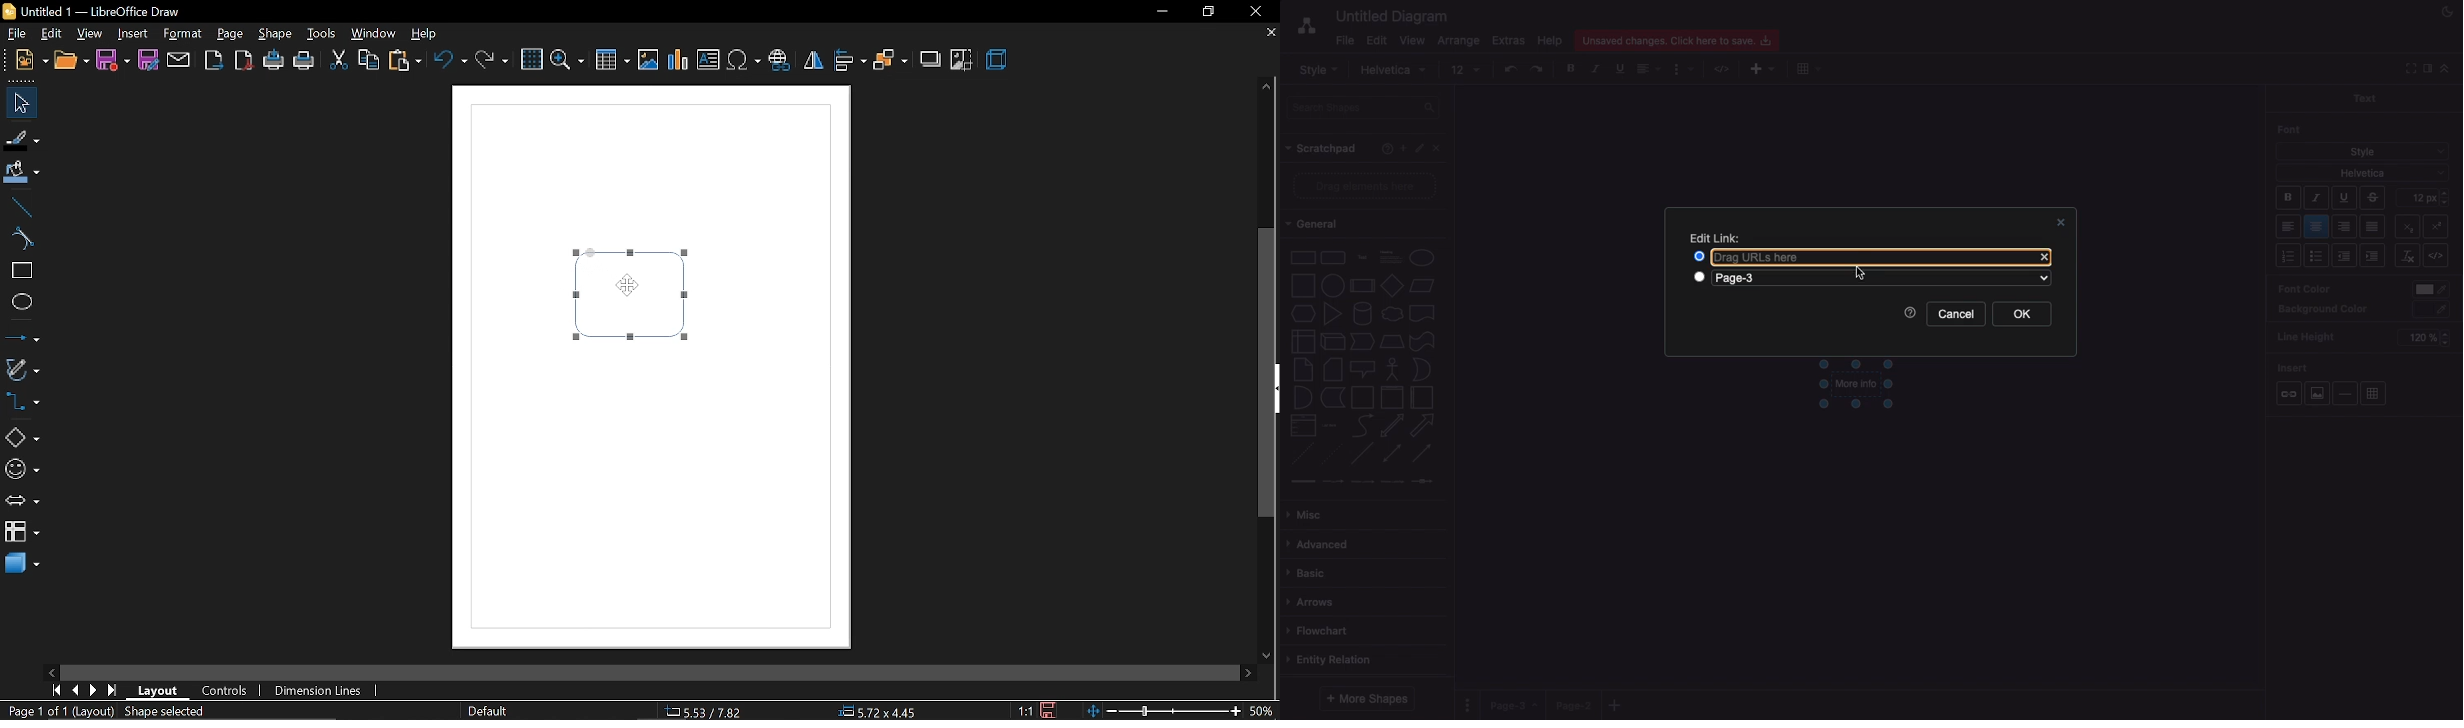 The width and height of the screenshot is (2464, 728). What do you see at coordinates (2375, 197) in the screenshot?
I see `Strikethrough` at bounding box center [2375, 197].